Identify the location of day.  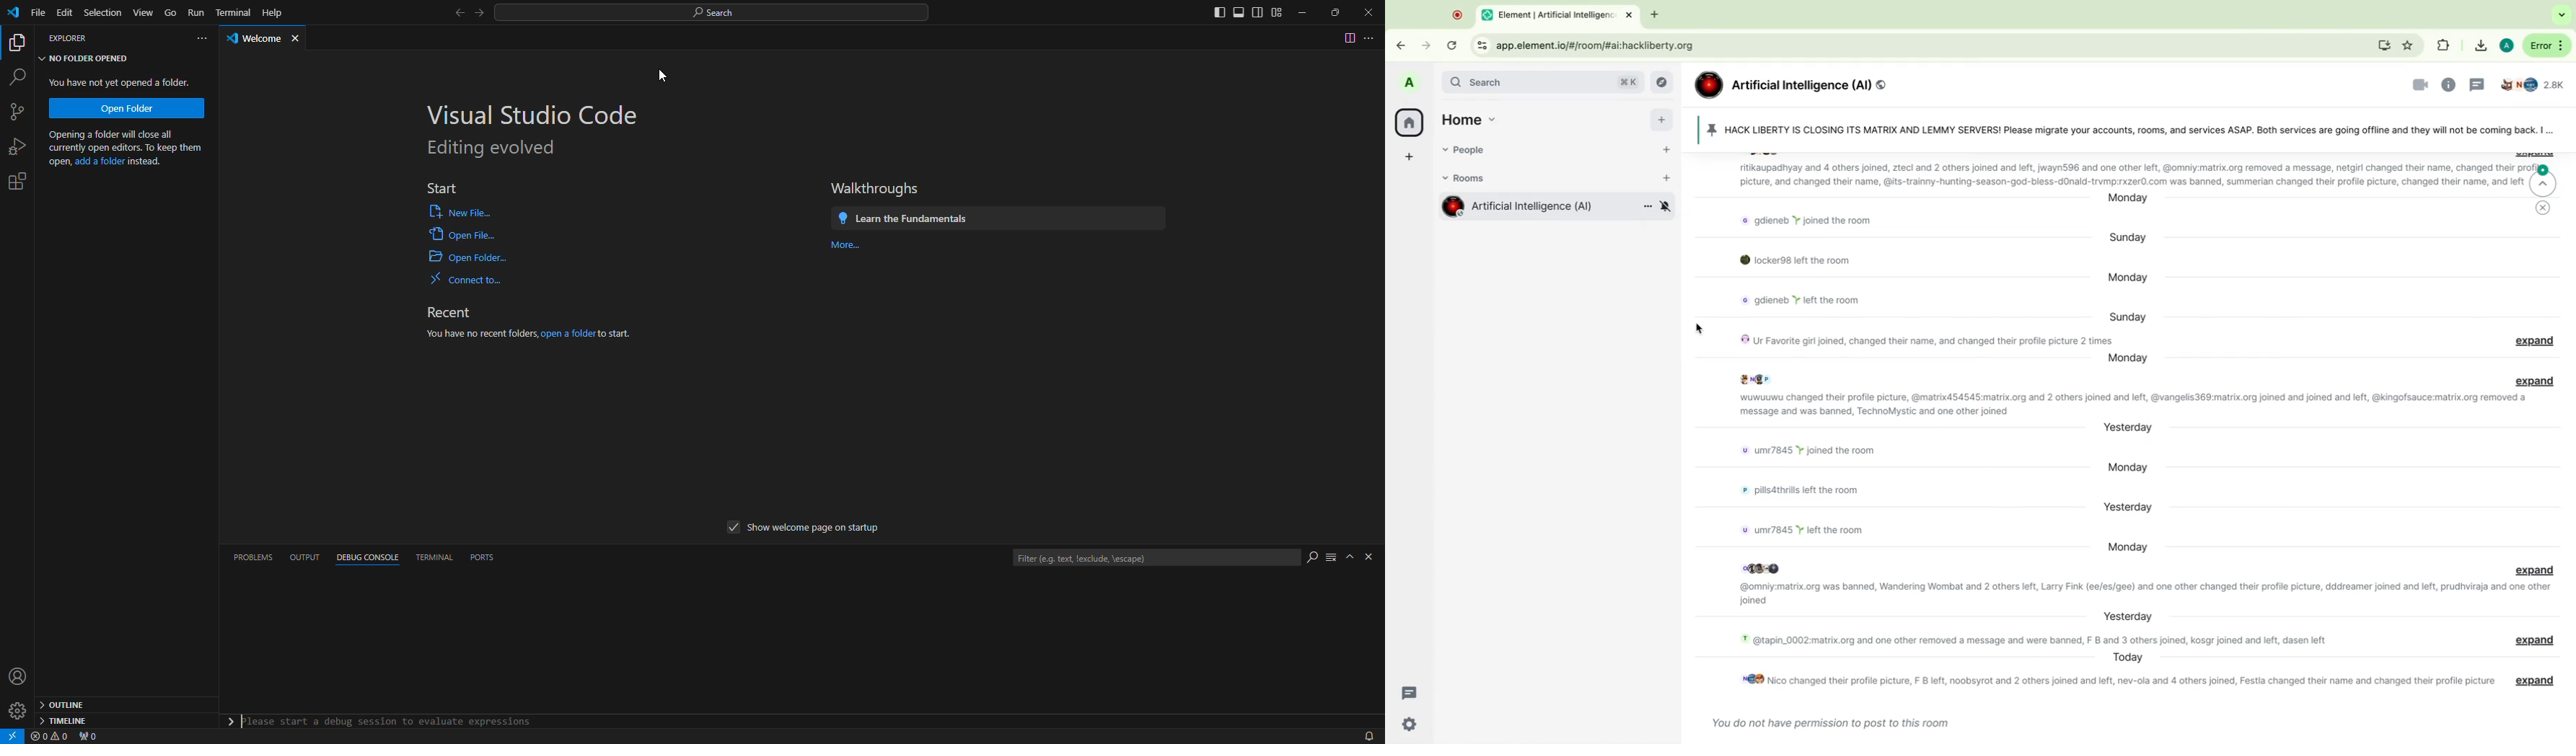
(2129, 427).